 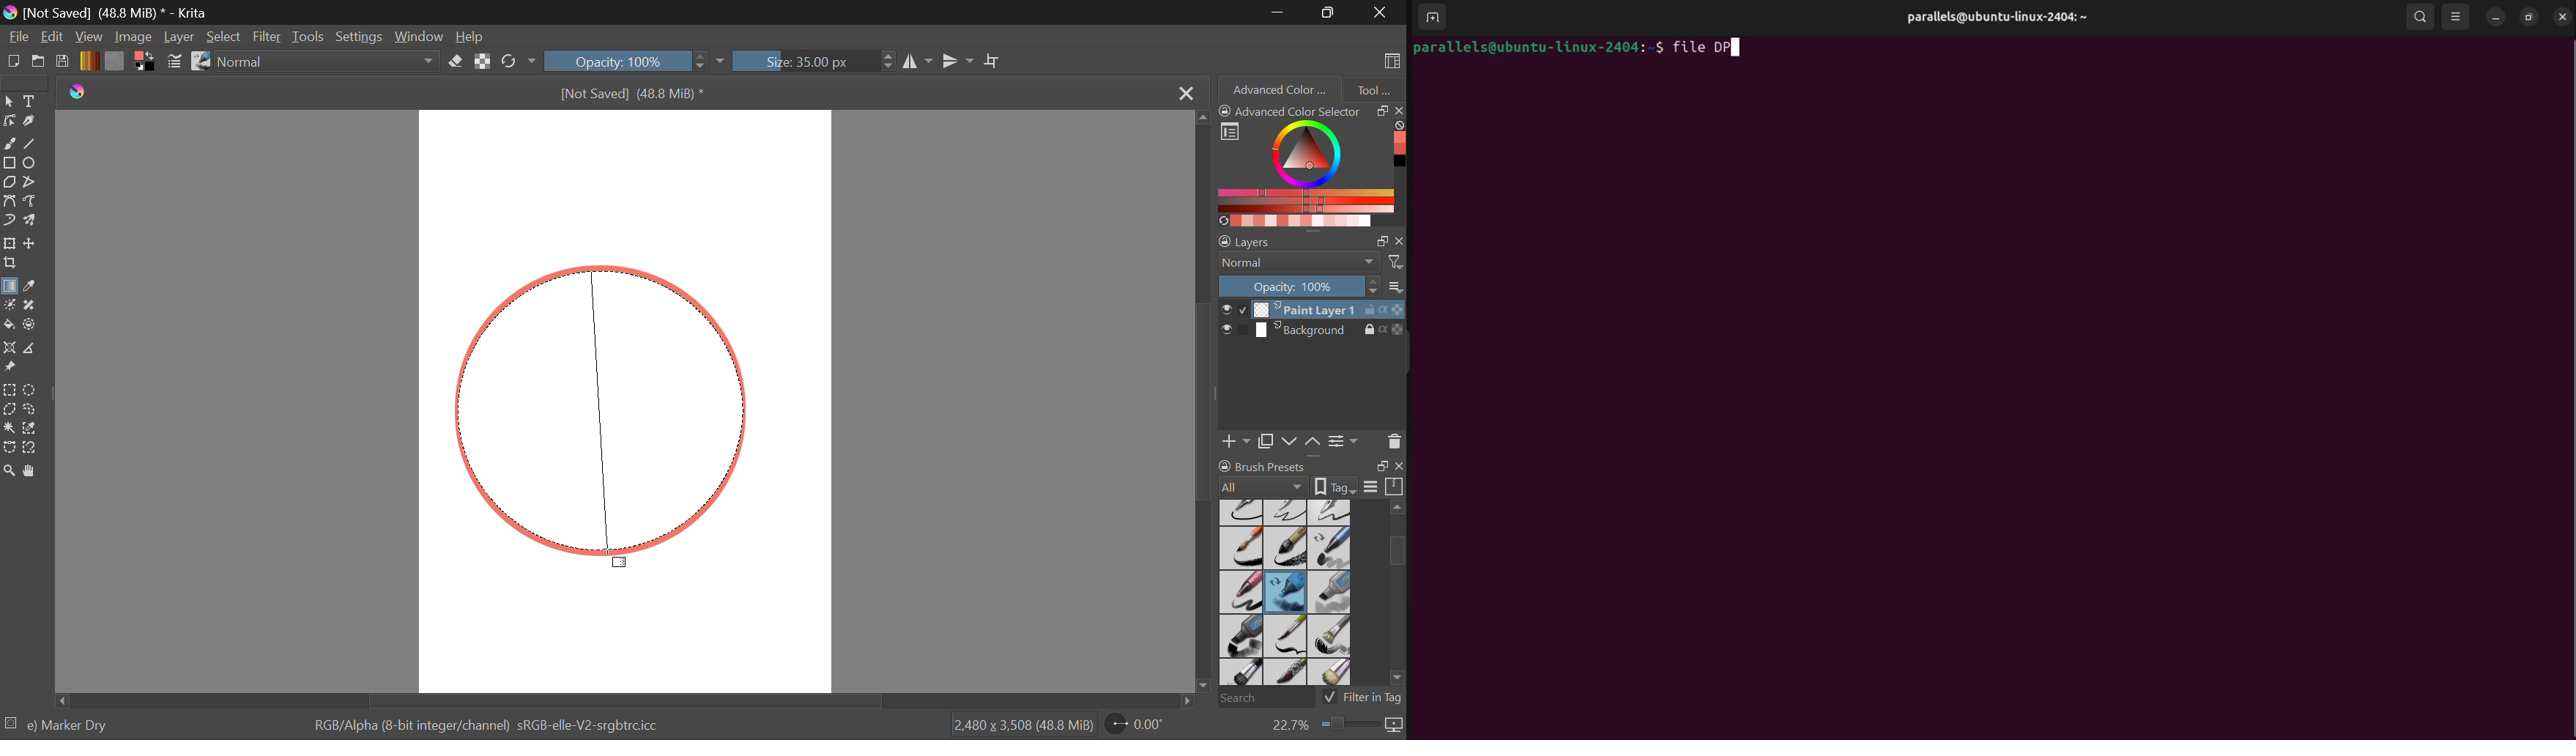 What do you see at coordinates (2459, 16) in the screenshot?
I see `view options` at bounding box center [2459, 16].